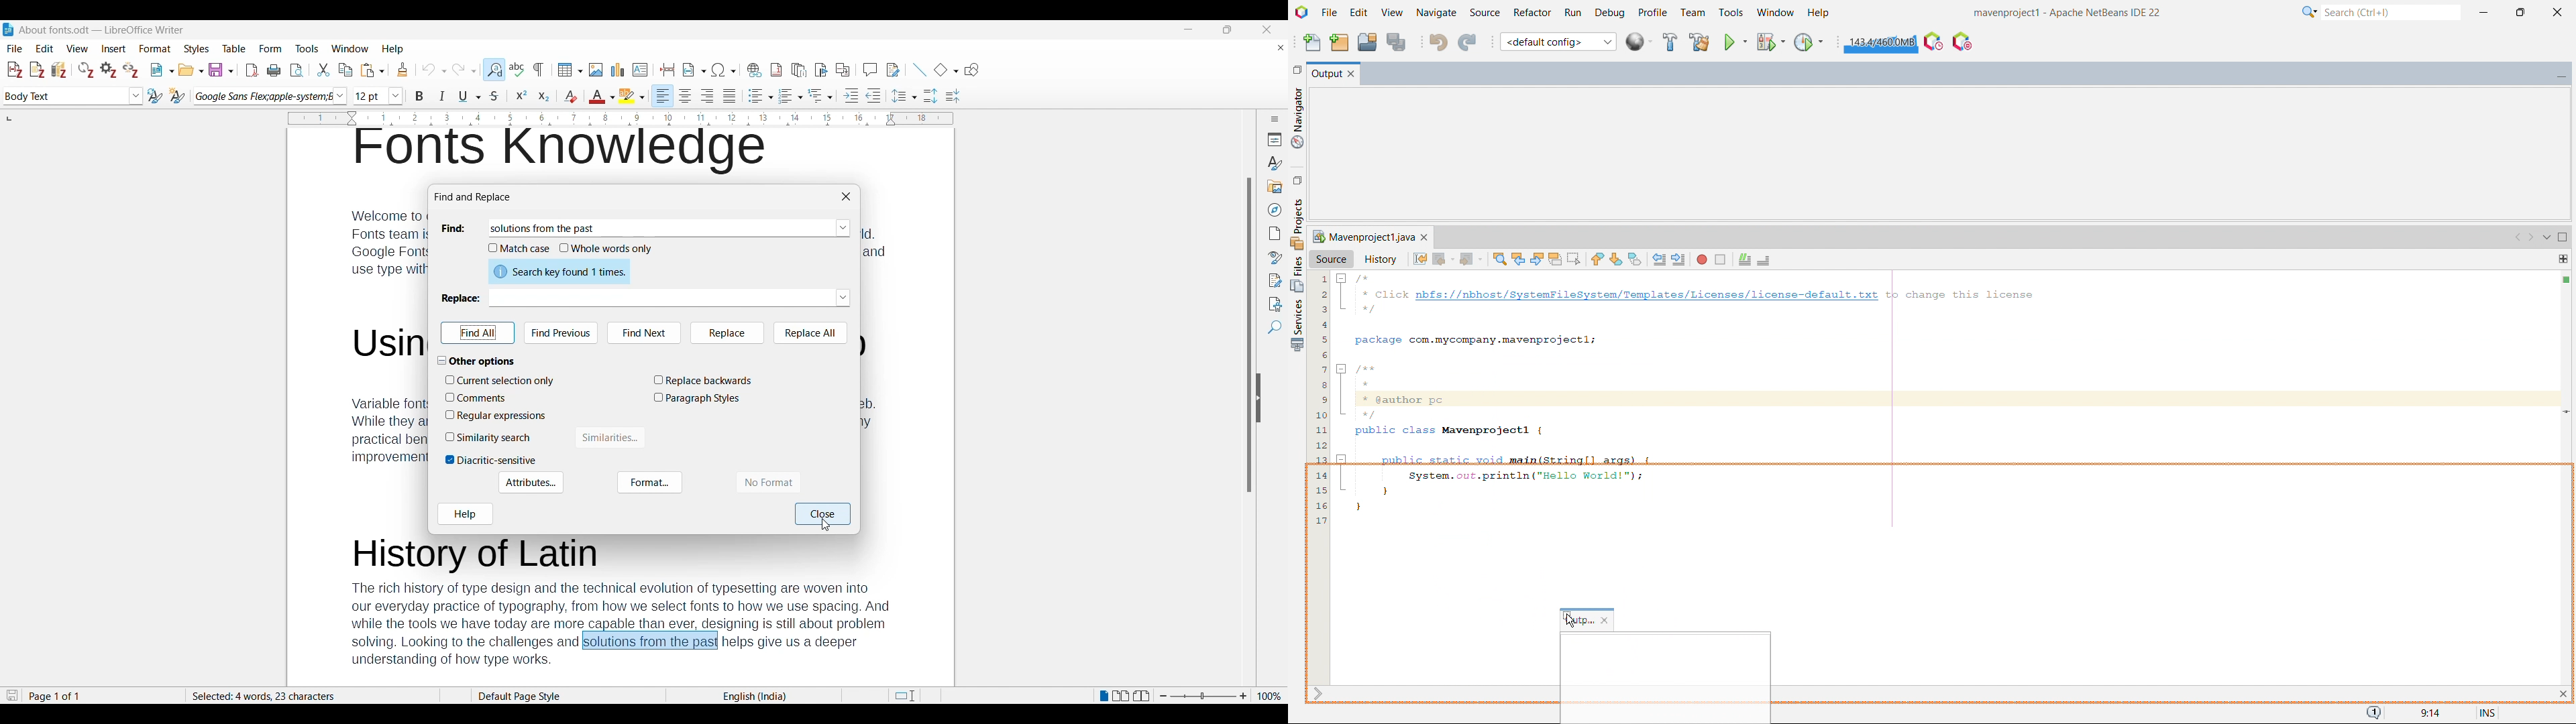 The height and width of the screenshot is (728, 2576). I want to click on Current page w.r.t. total number of pages, so click(102, 697).